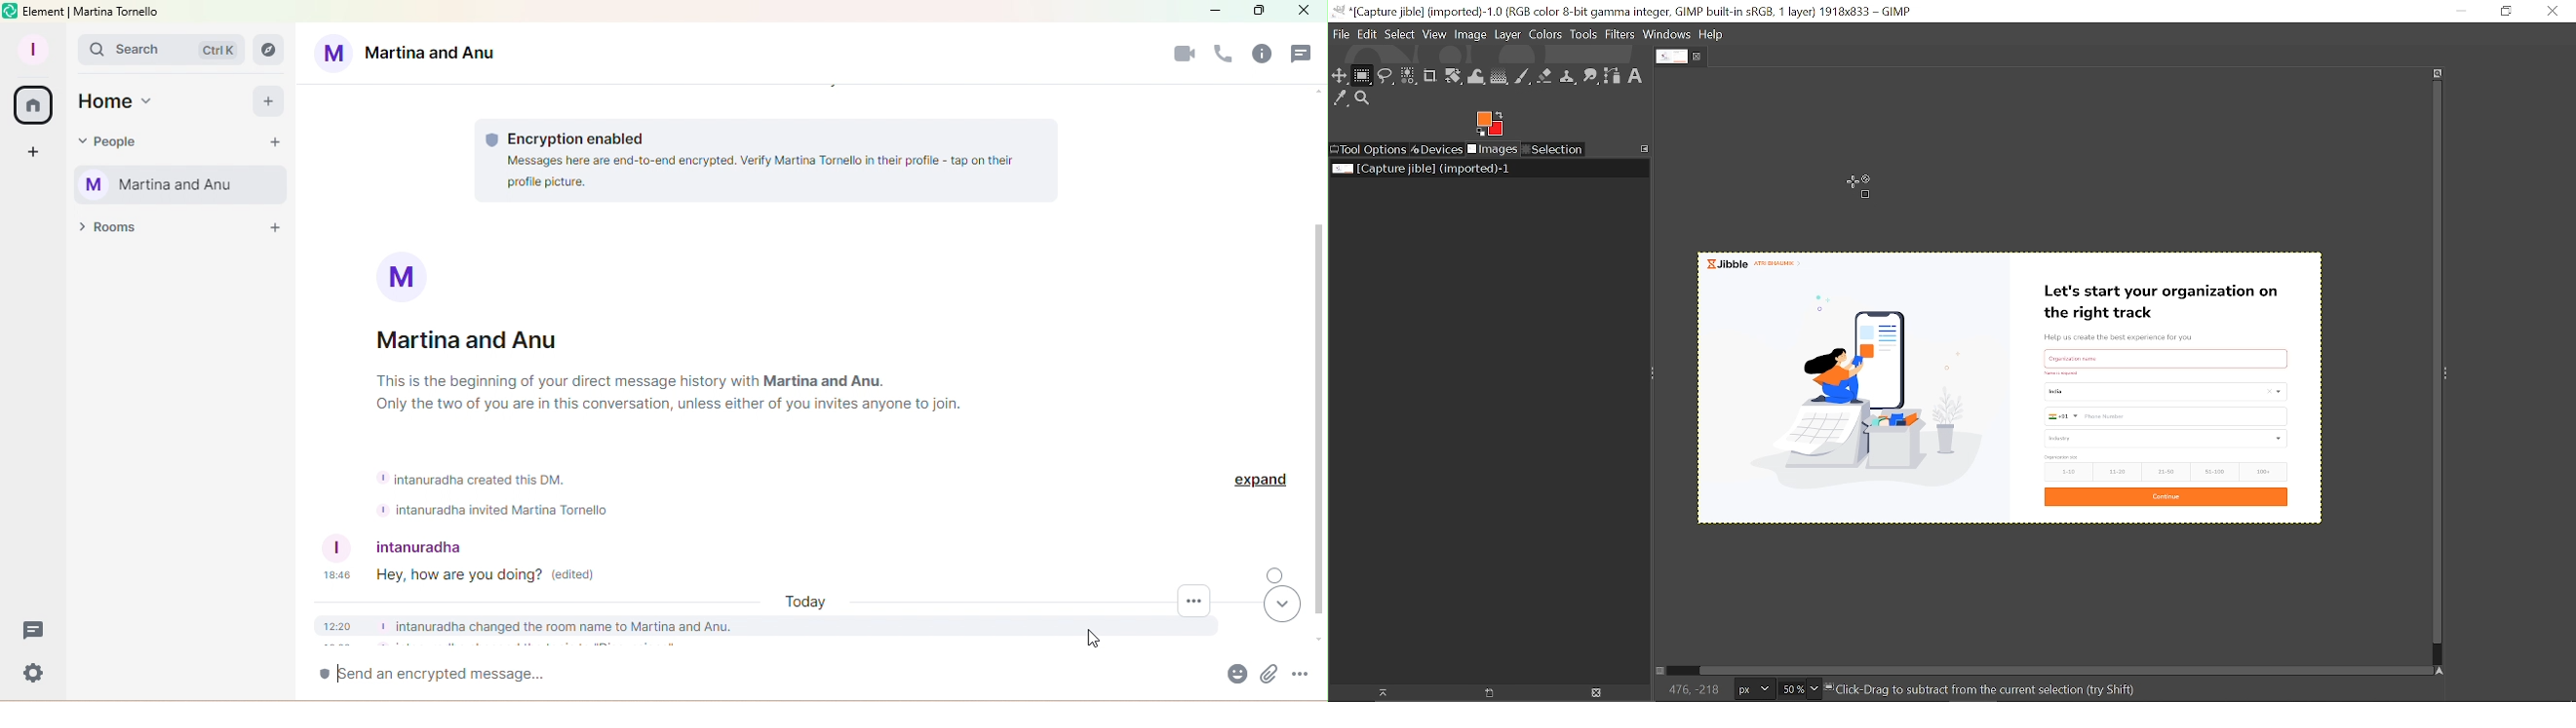  Describe the element at coordinates (1377, 692) in the screenshot. I see `Raise display for this image` at that location.